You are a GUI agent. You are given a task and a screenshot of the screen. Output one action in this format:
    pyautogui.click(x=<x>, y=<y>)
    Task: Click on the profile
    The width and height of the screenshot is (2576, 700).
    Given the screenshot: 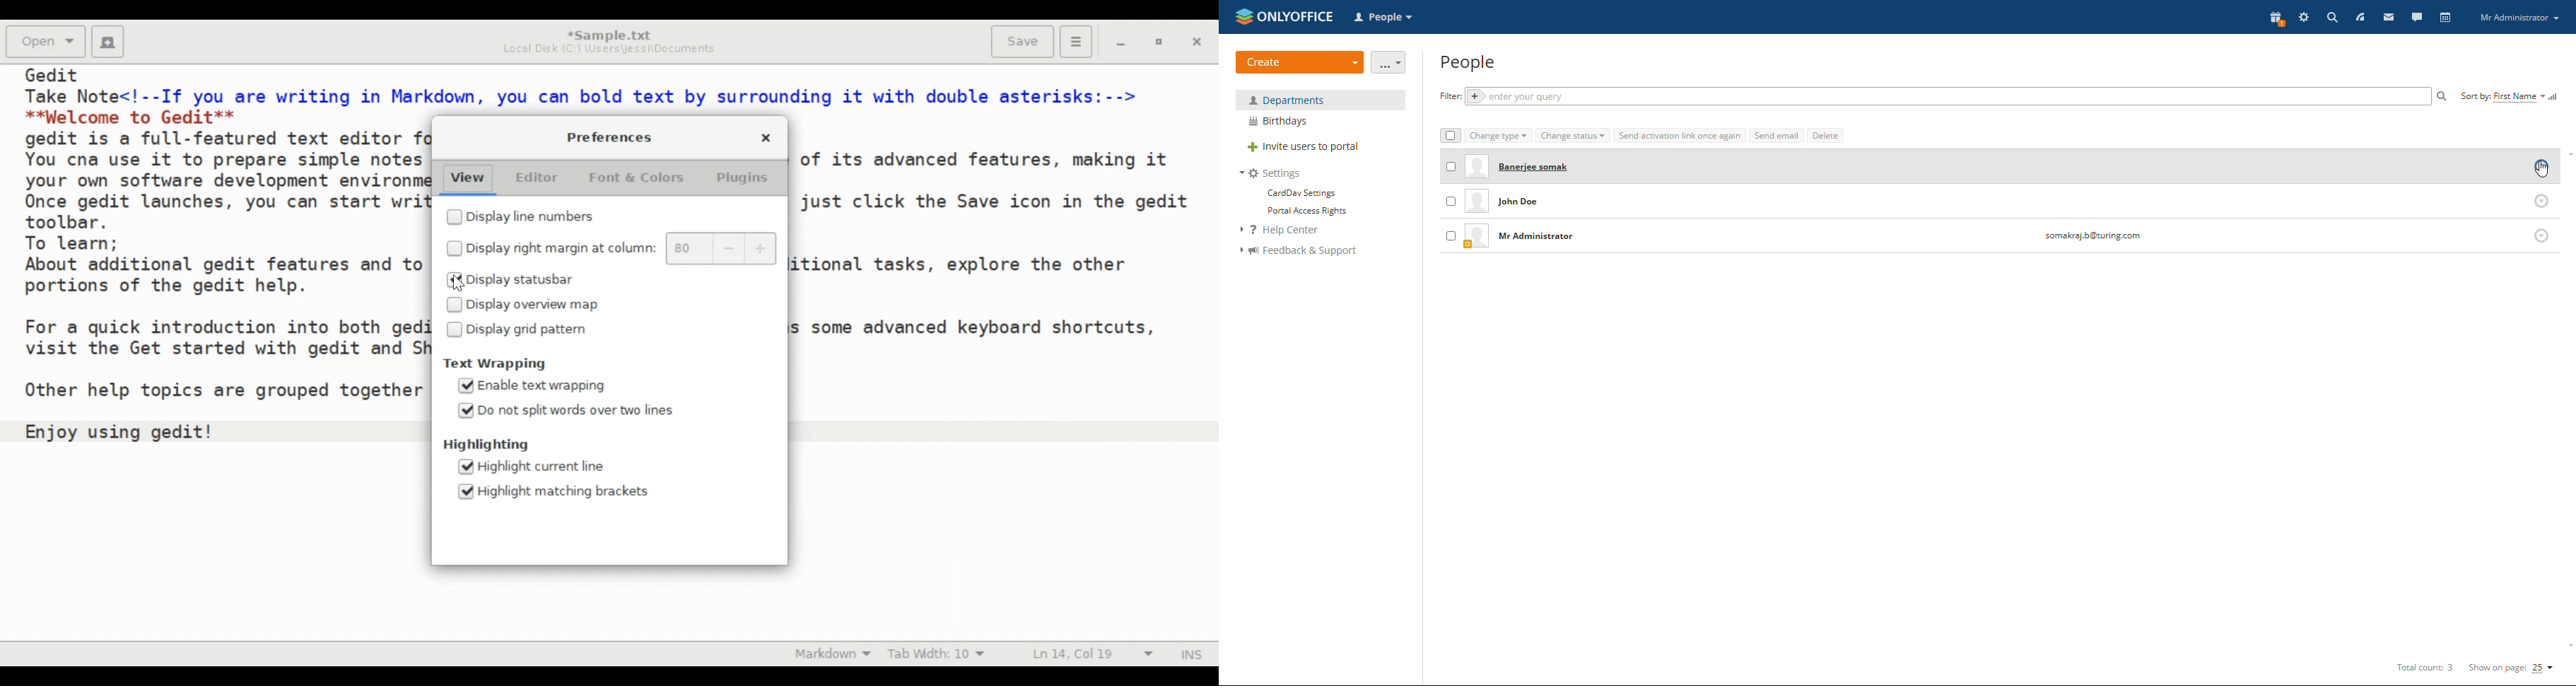 What is the action you would take?
    pyautogui.click(x=2519, y=18)
    